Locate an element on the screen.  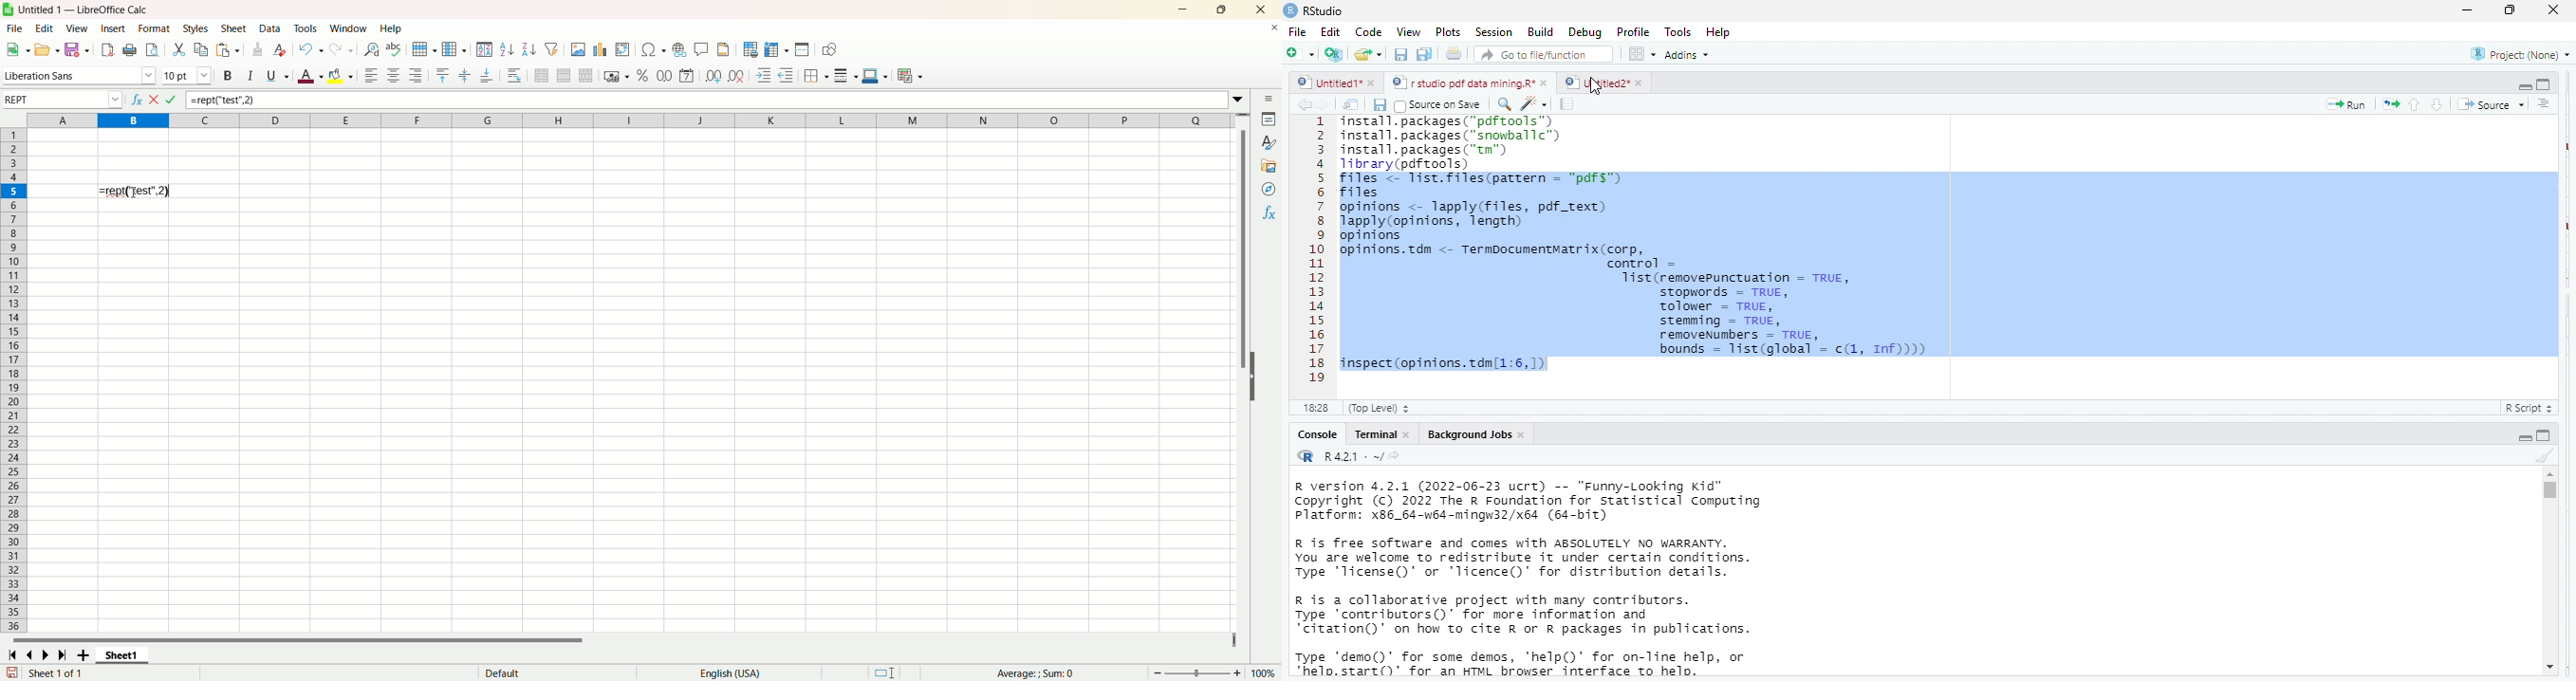
source is located at coordinates (2489, 104).